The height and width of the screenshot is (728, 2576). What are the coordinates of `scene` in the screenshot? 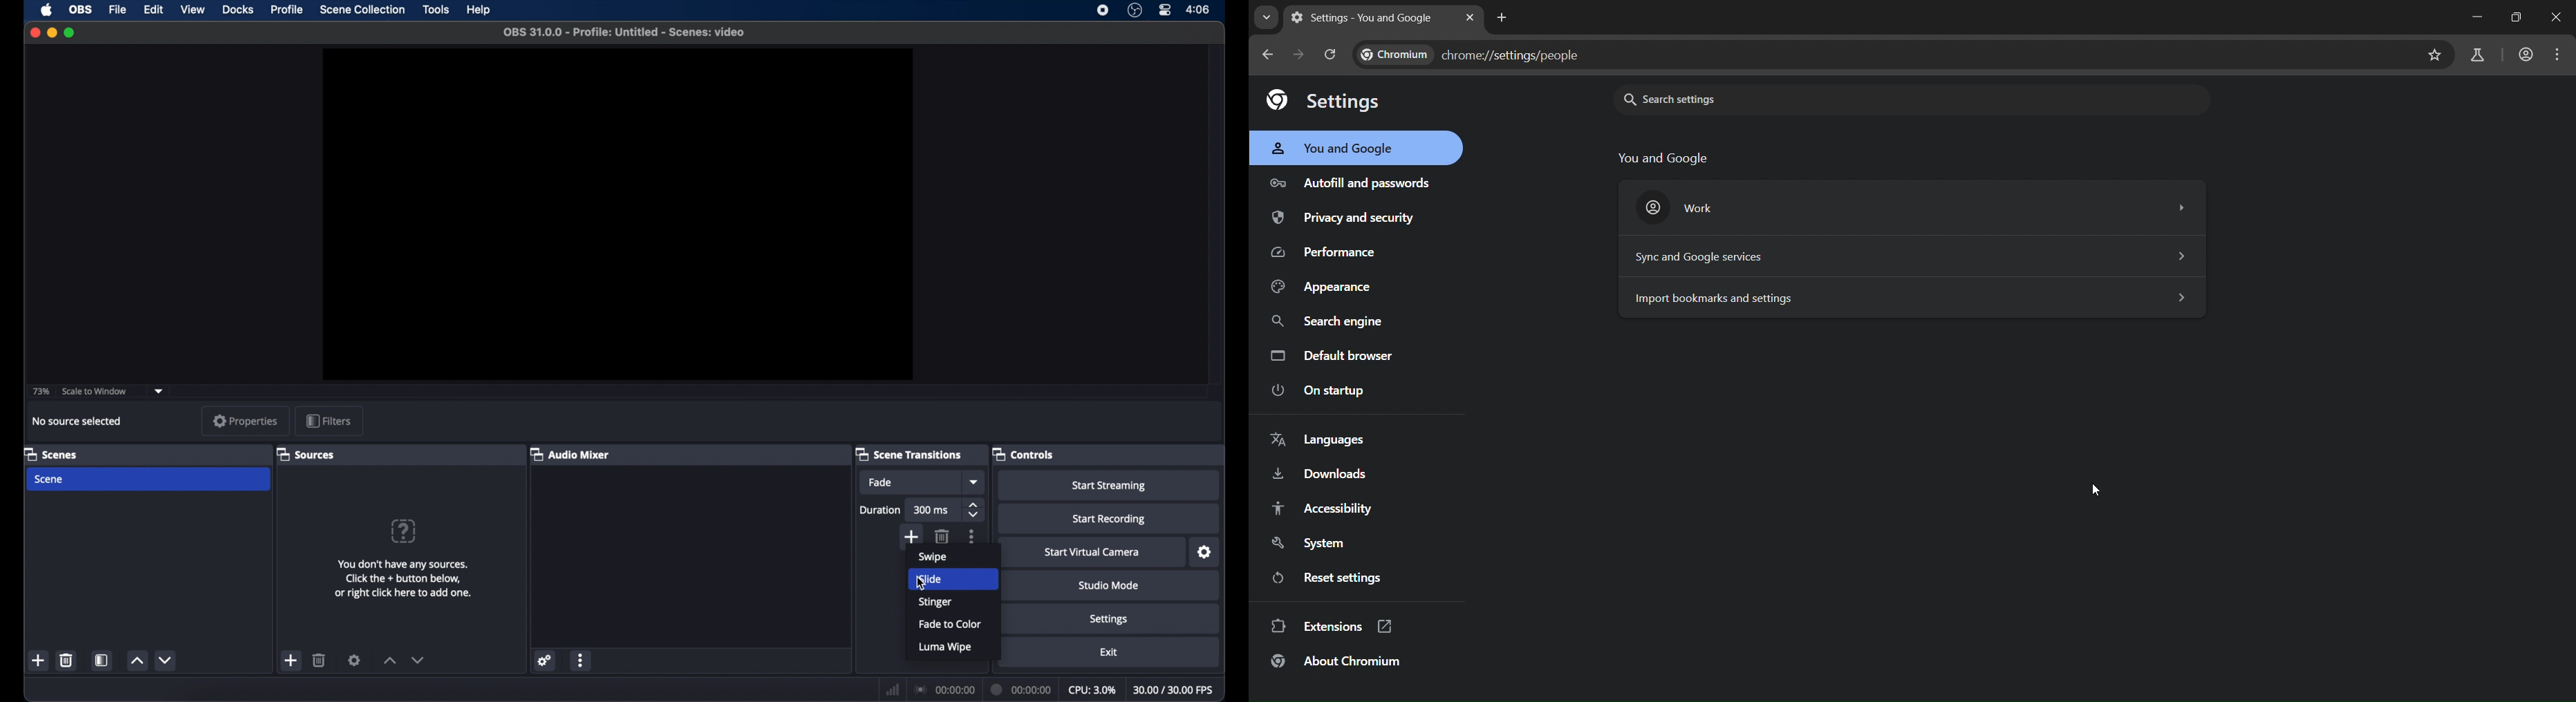 It's located at (51, 454).